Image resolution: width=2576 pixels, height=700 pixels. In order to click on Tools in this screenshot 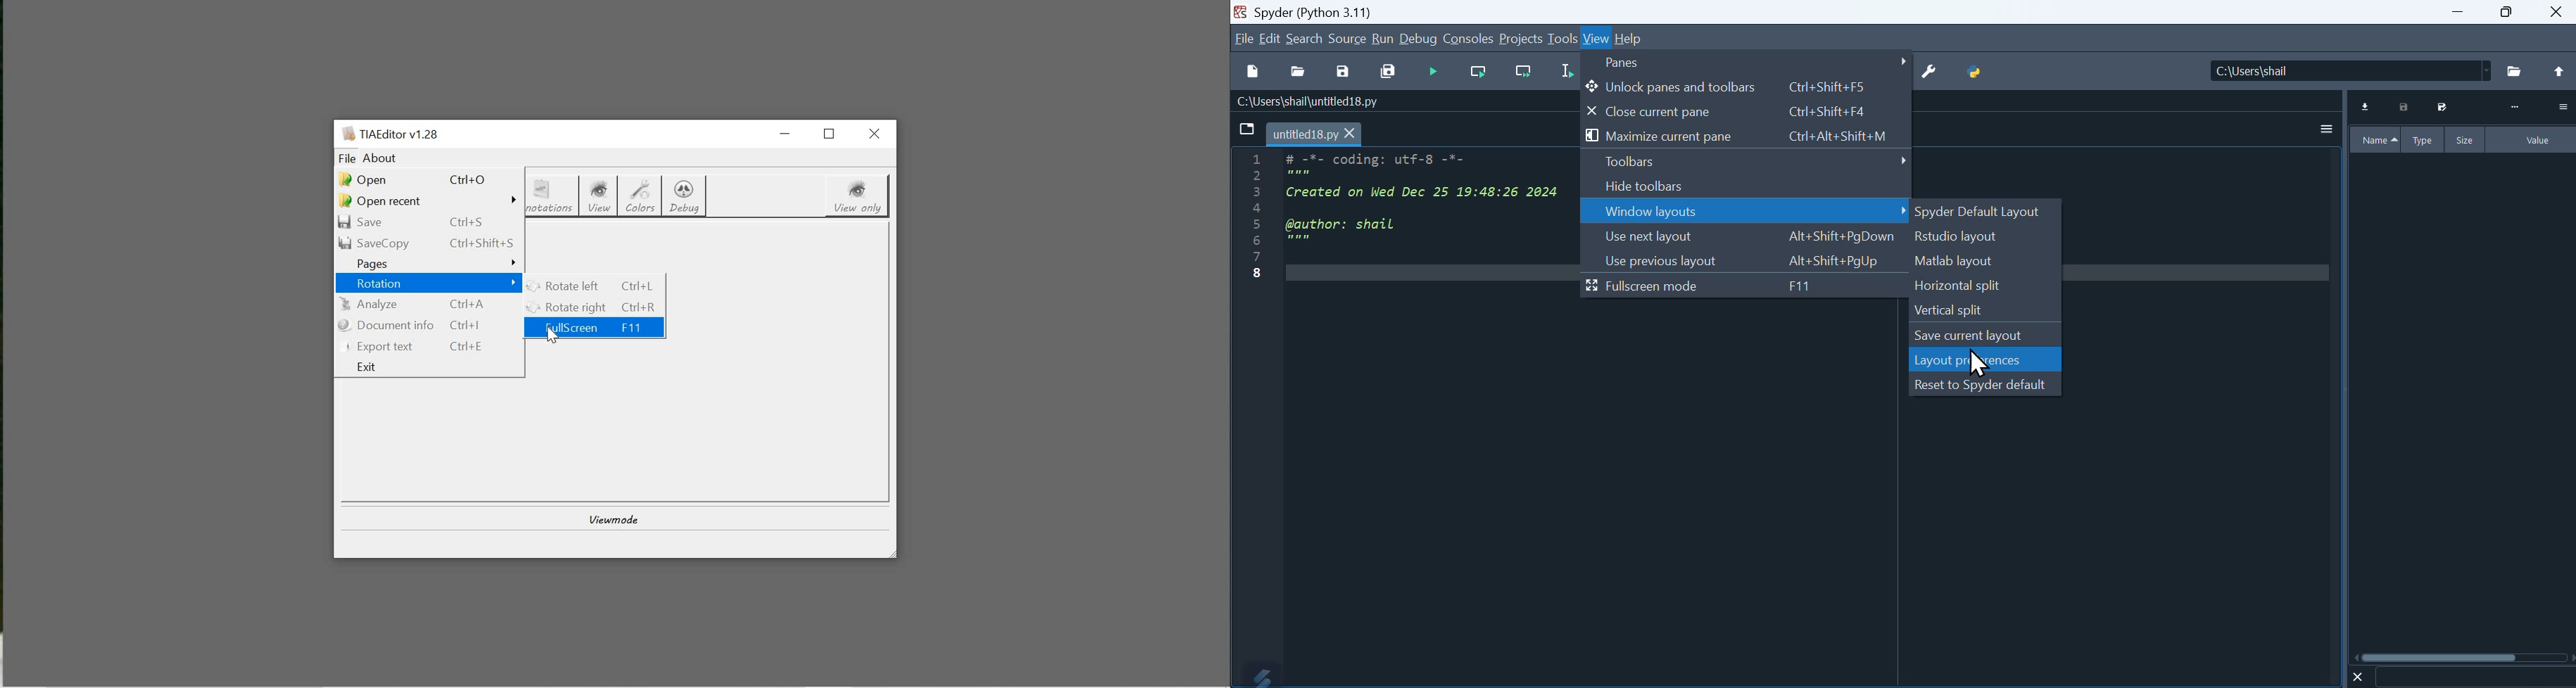, I will do `click(1562, 37)`.